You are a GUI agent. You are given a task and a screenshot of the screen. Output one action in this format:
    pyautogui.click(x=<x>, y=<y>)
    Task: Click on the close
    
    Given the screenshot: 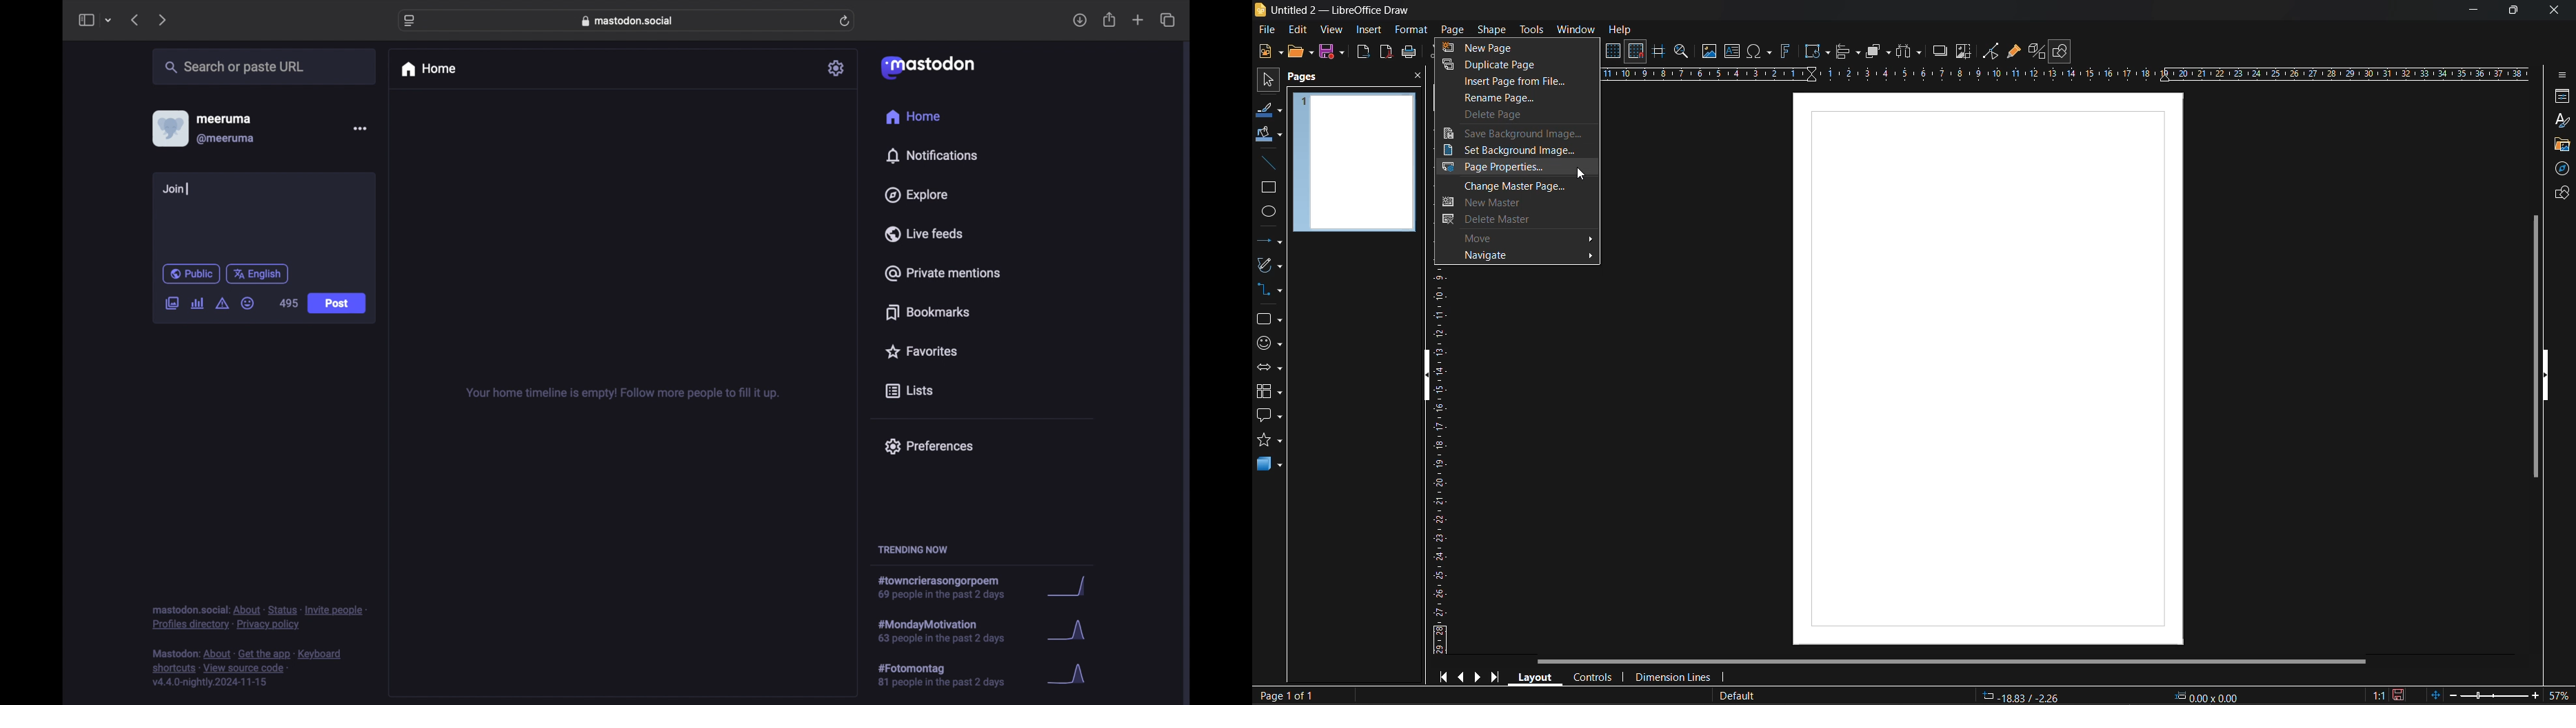 What is the action you would take?
    pyautogui.click(x=2555, y=11)
    